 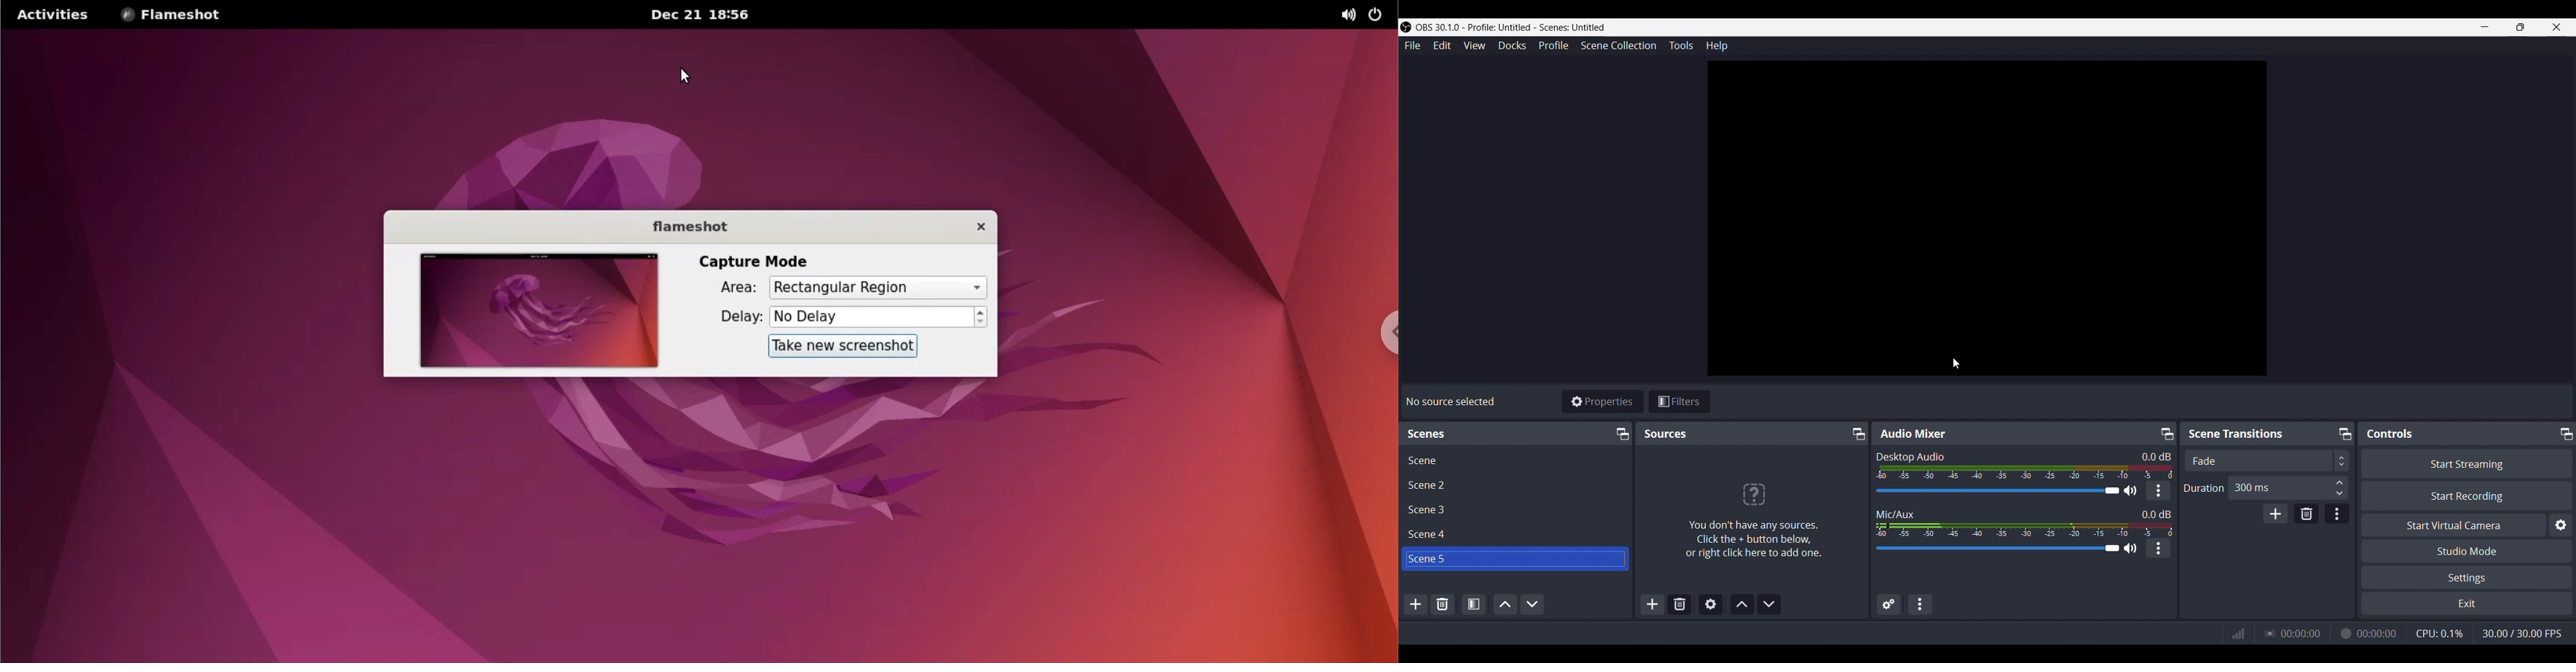 What do you see at coordinates (2565, 433) in the screenshot?
I see `Minimize` at bounding box center [2565, 433].